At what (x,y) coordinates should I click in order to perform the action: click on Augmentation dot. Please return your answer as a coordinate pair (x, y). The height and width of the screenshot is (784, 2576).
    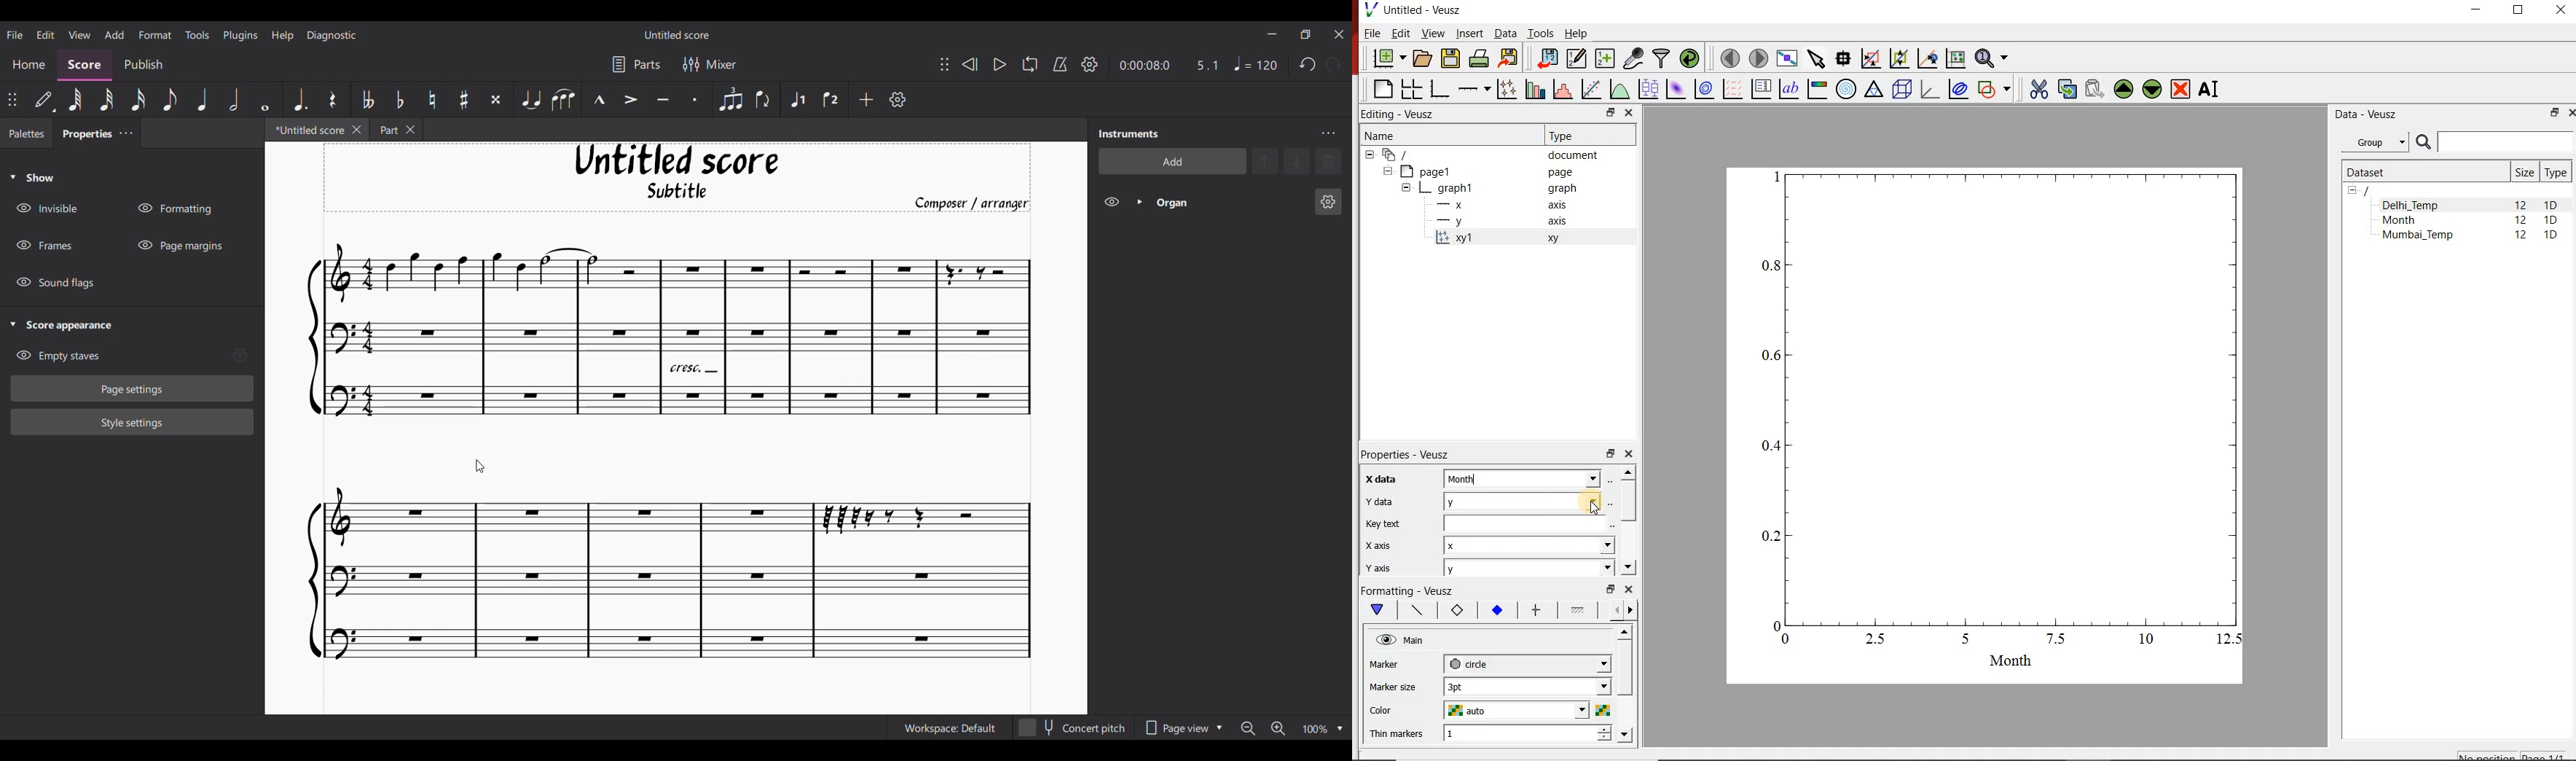
    Looking at the image, I should click on (299, 99).